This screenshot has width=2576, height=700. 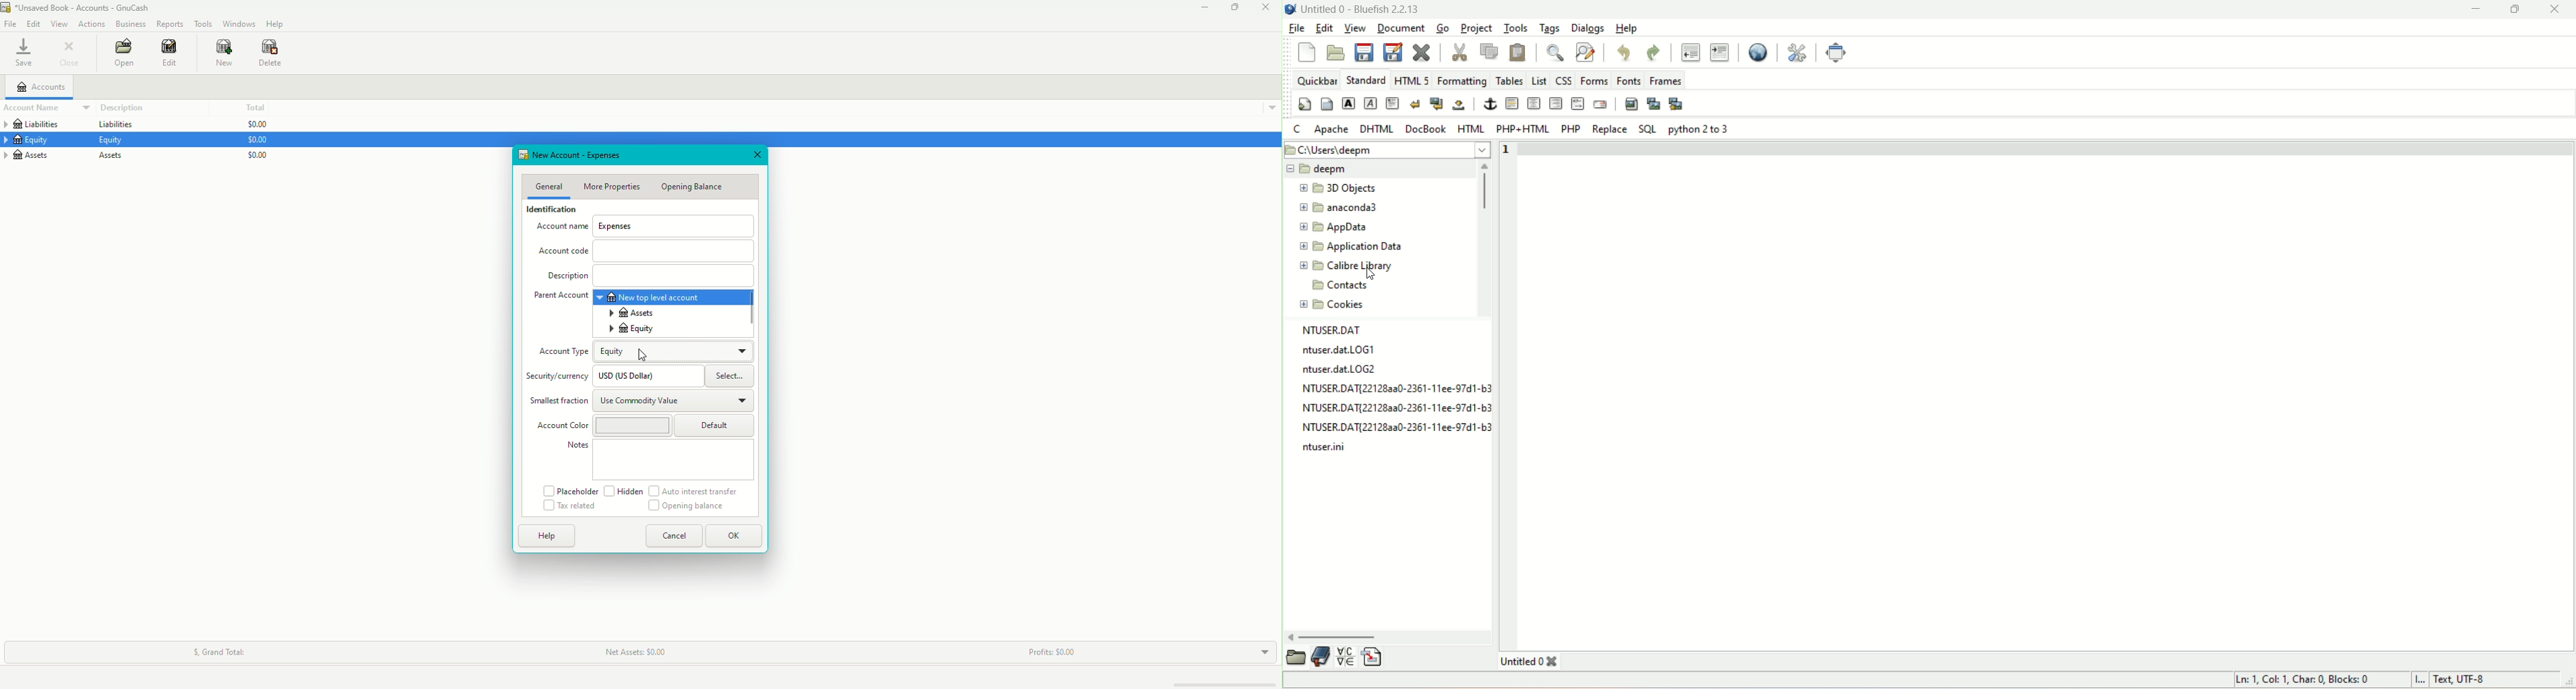 I want to click on paragraph, so click(x=1393, y=102).